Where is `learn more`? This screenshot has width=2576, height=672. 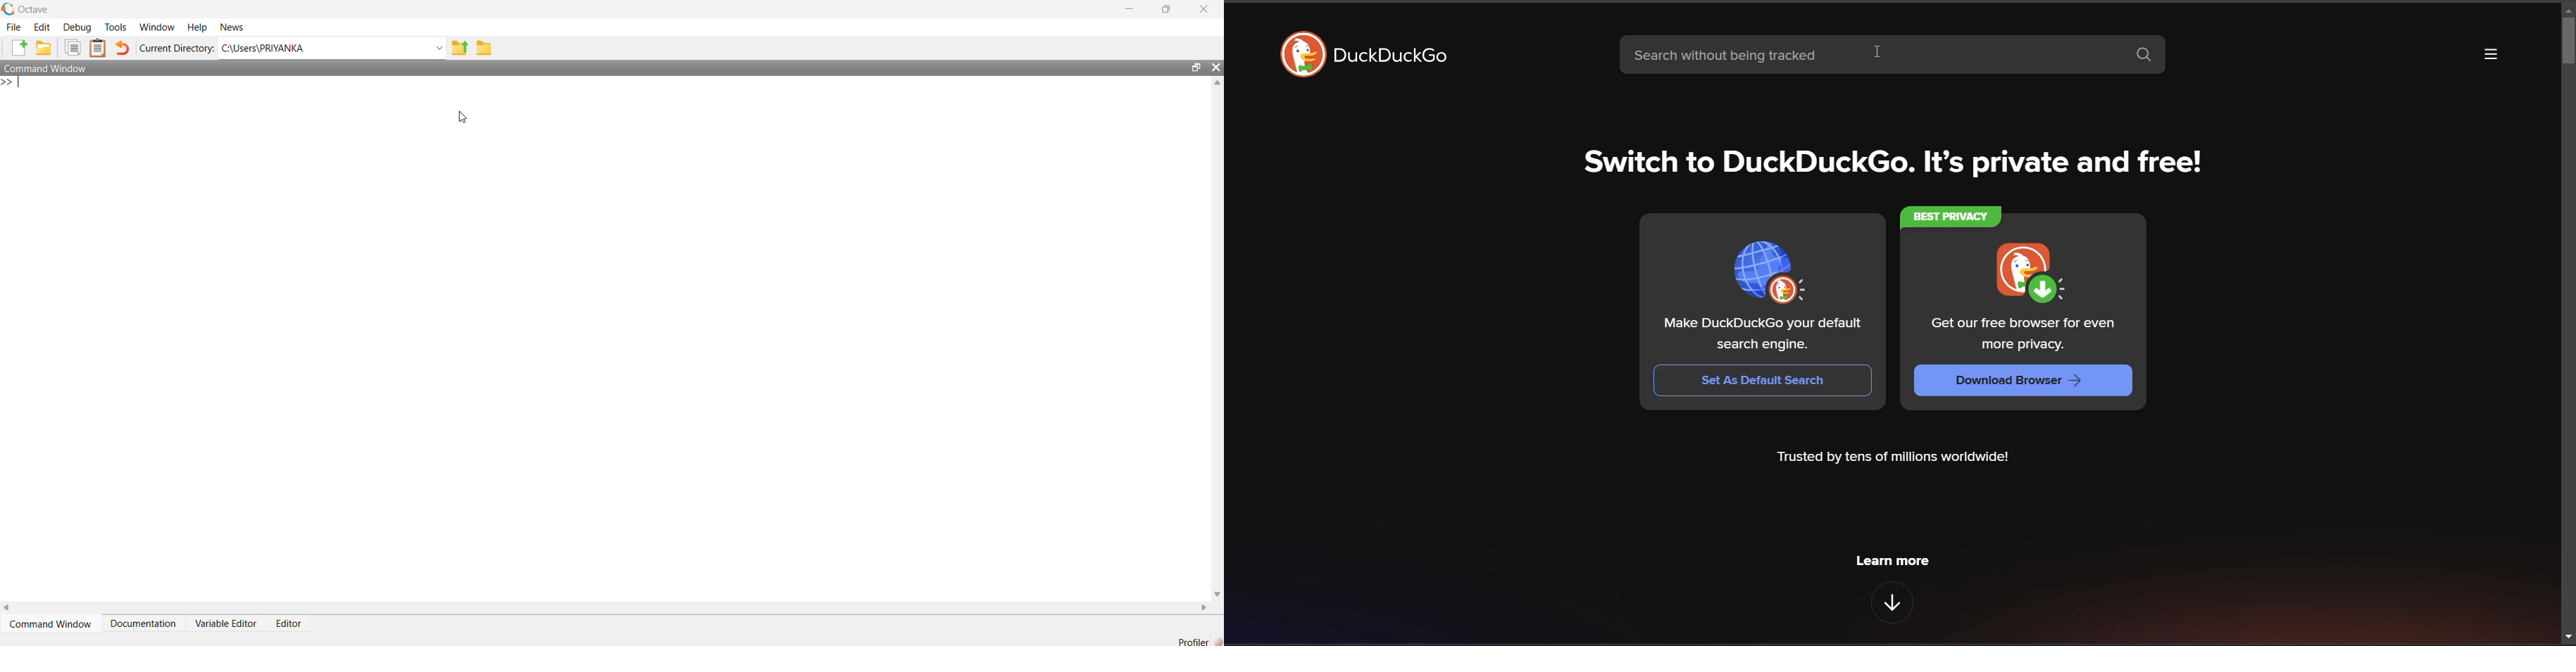 learn more is located at coordinates (1896, 559).